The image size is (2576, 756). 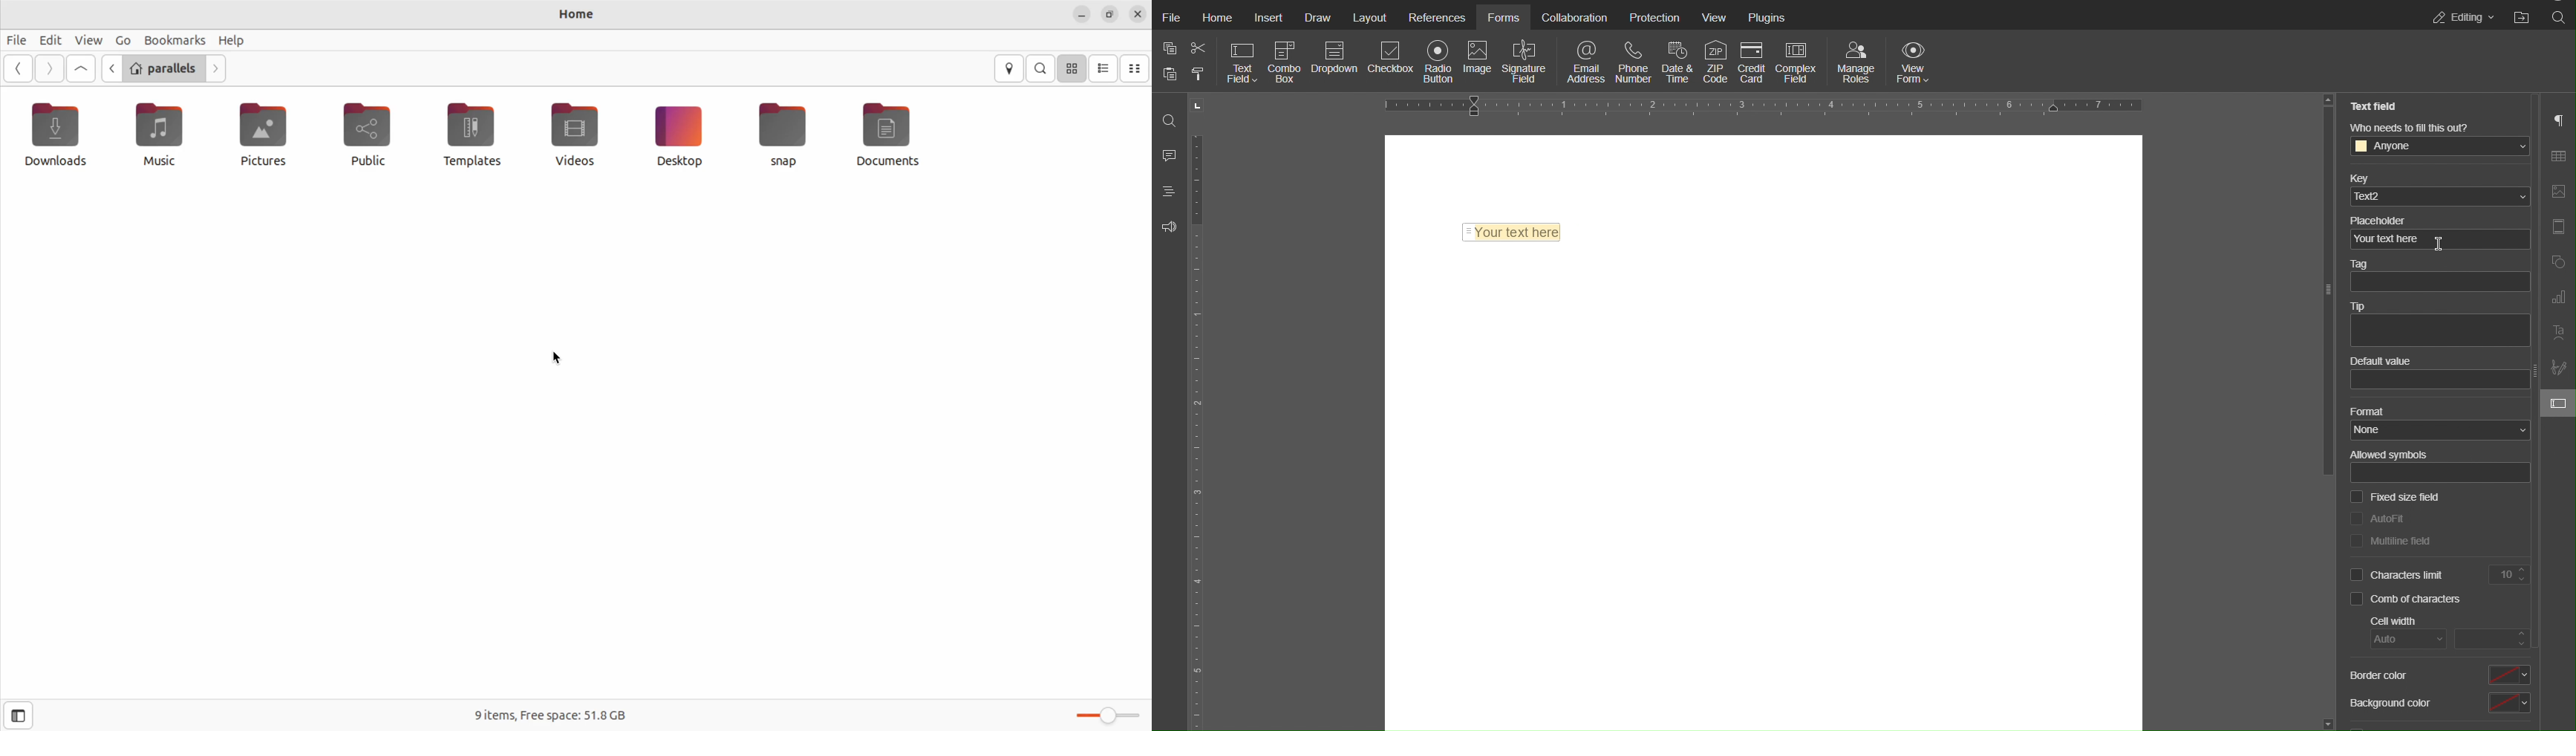 I want to click on Draw, so click(x=1316, y=19).